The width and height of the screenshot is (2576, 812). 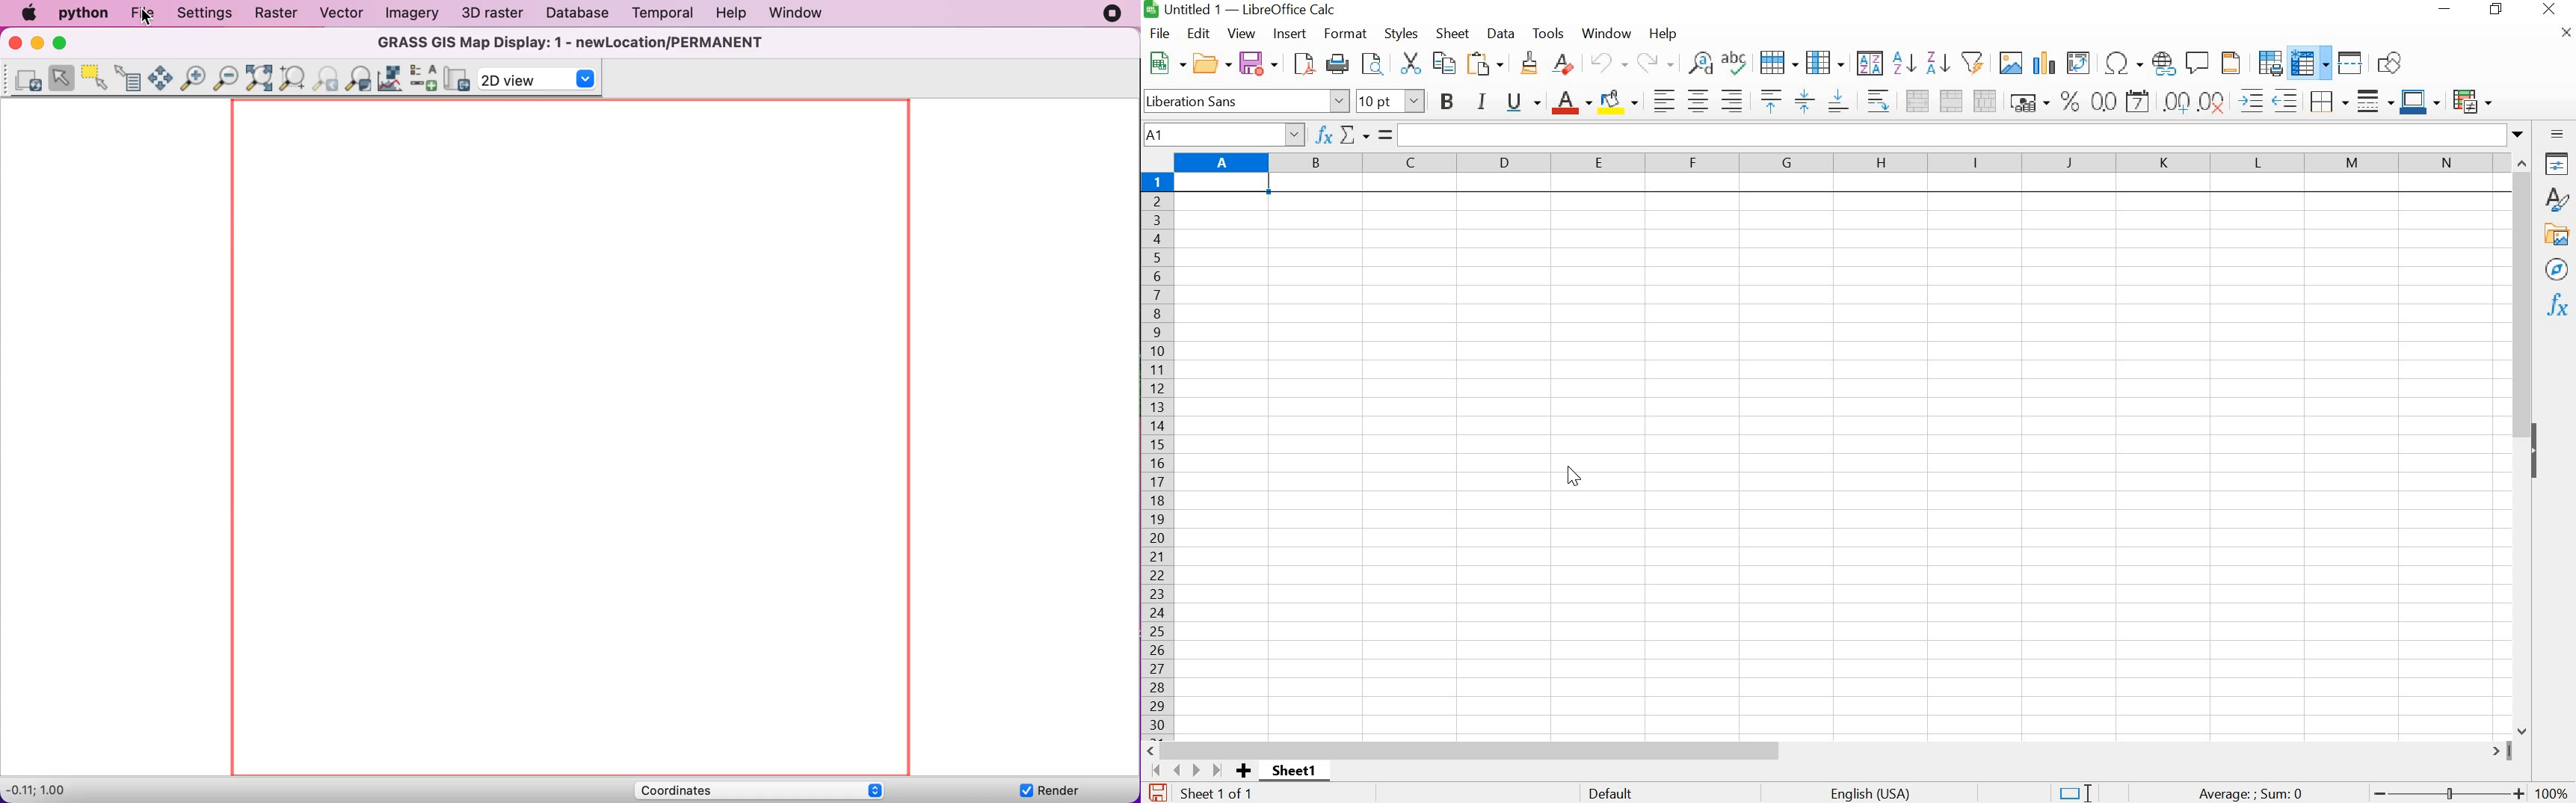 What do you see at coordinates (1226, 796) in the screenshot?
I see `SHEET 1 OF 1` at bounding box center [1226, 796].